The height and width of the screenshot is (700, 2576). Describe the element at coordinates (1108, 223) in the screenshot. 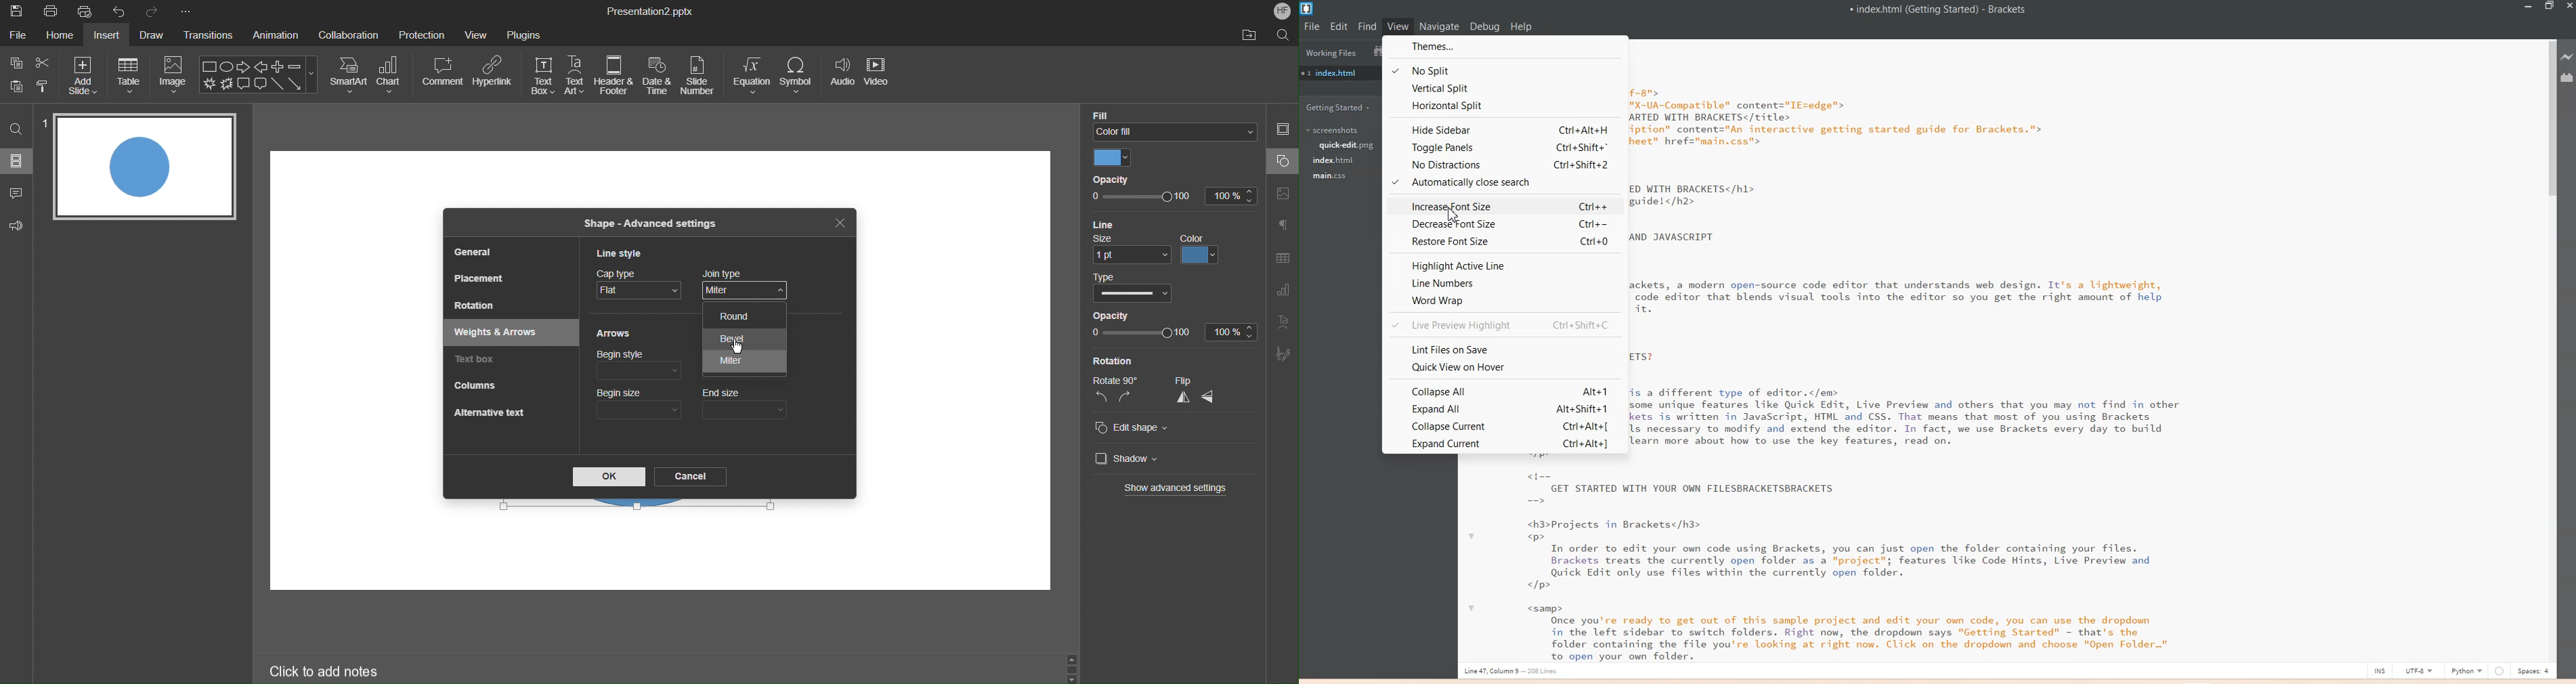

I see `Line` at that location.